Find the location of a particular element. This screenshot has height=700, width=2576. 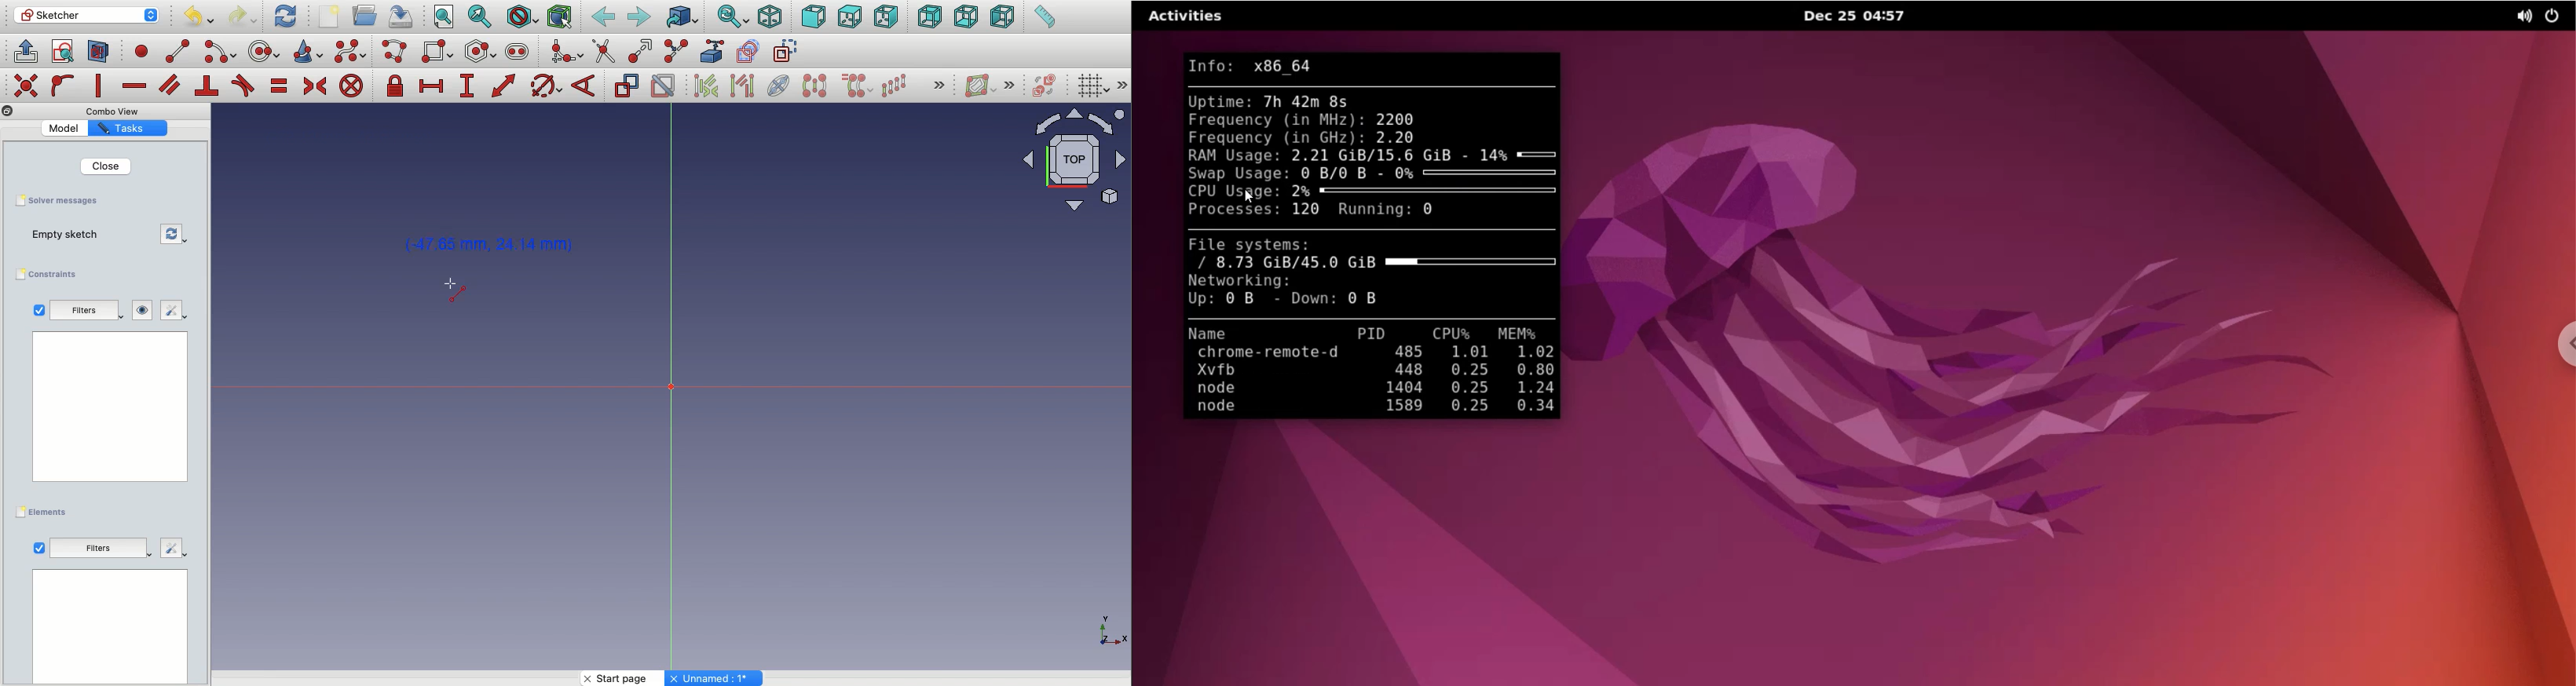

networking: is located at coordinates (1245, 281).